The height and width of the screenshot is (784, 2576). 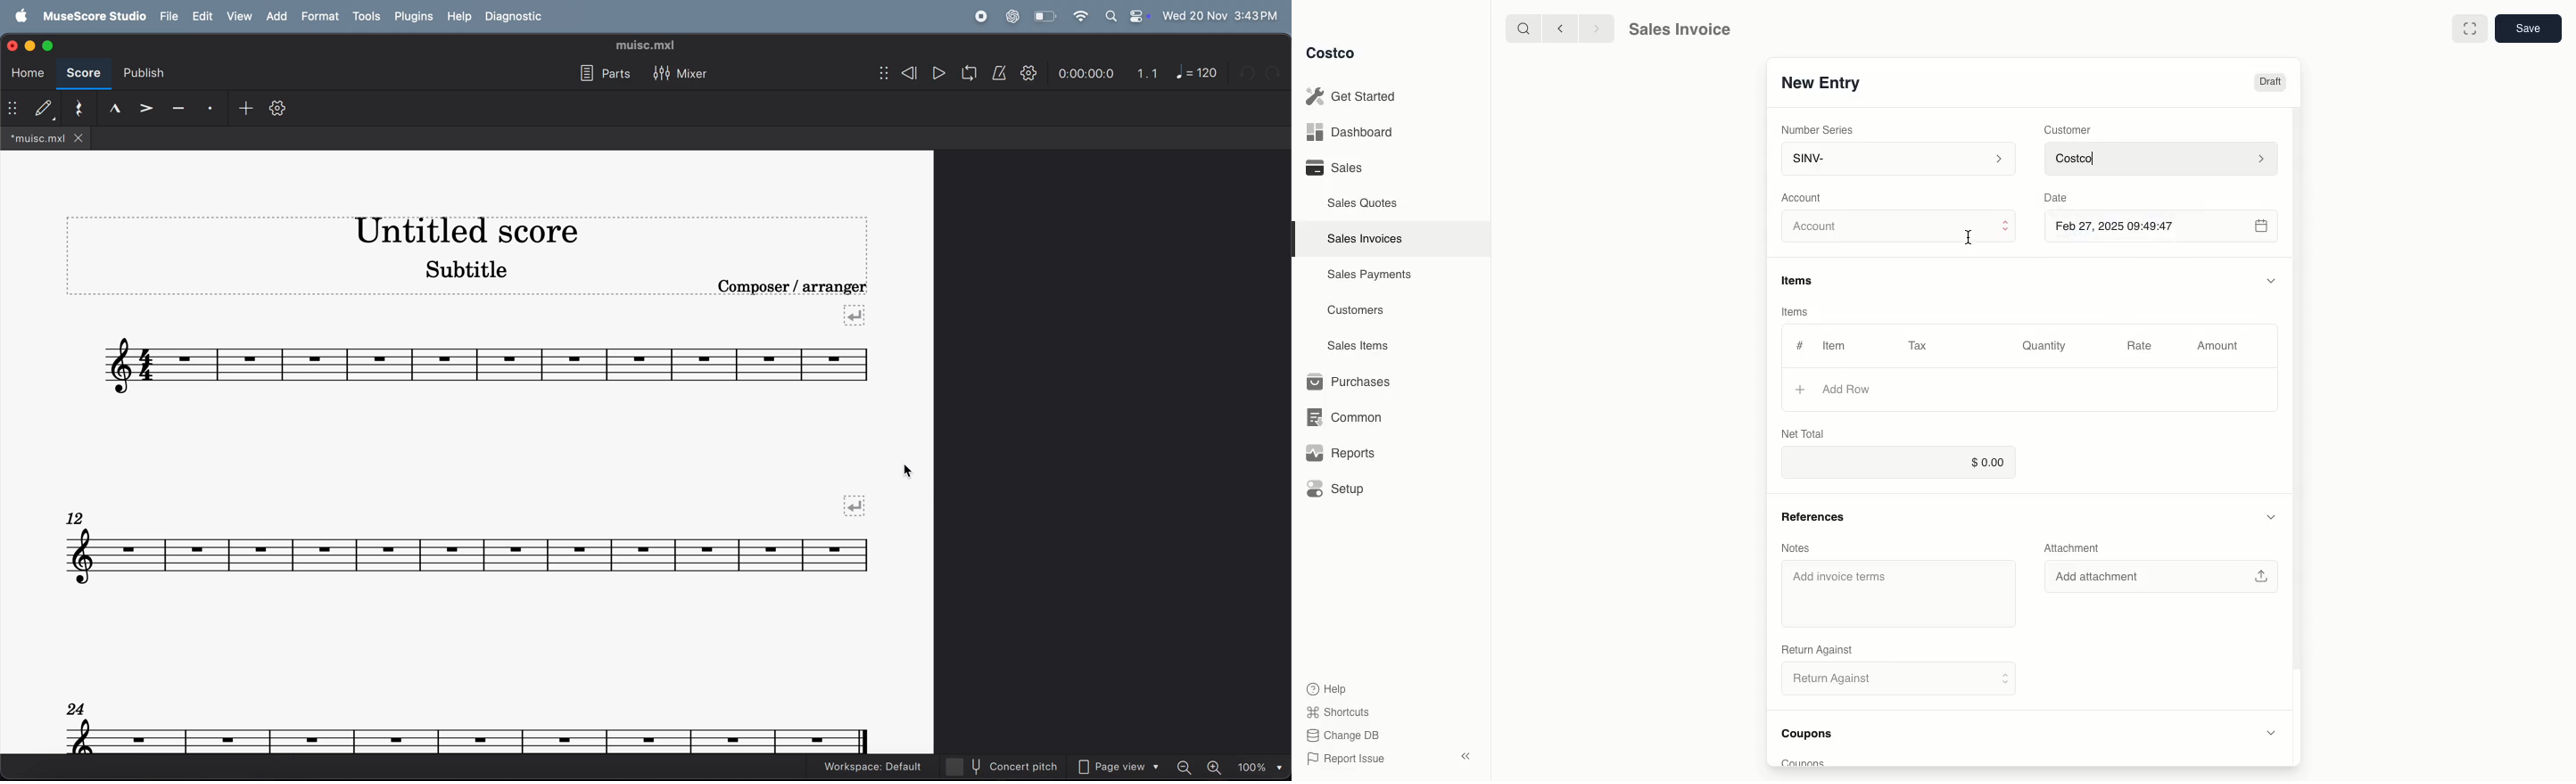 I want to click on Add, so click(x=1799, y=389).